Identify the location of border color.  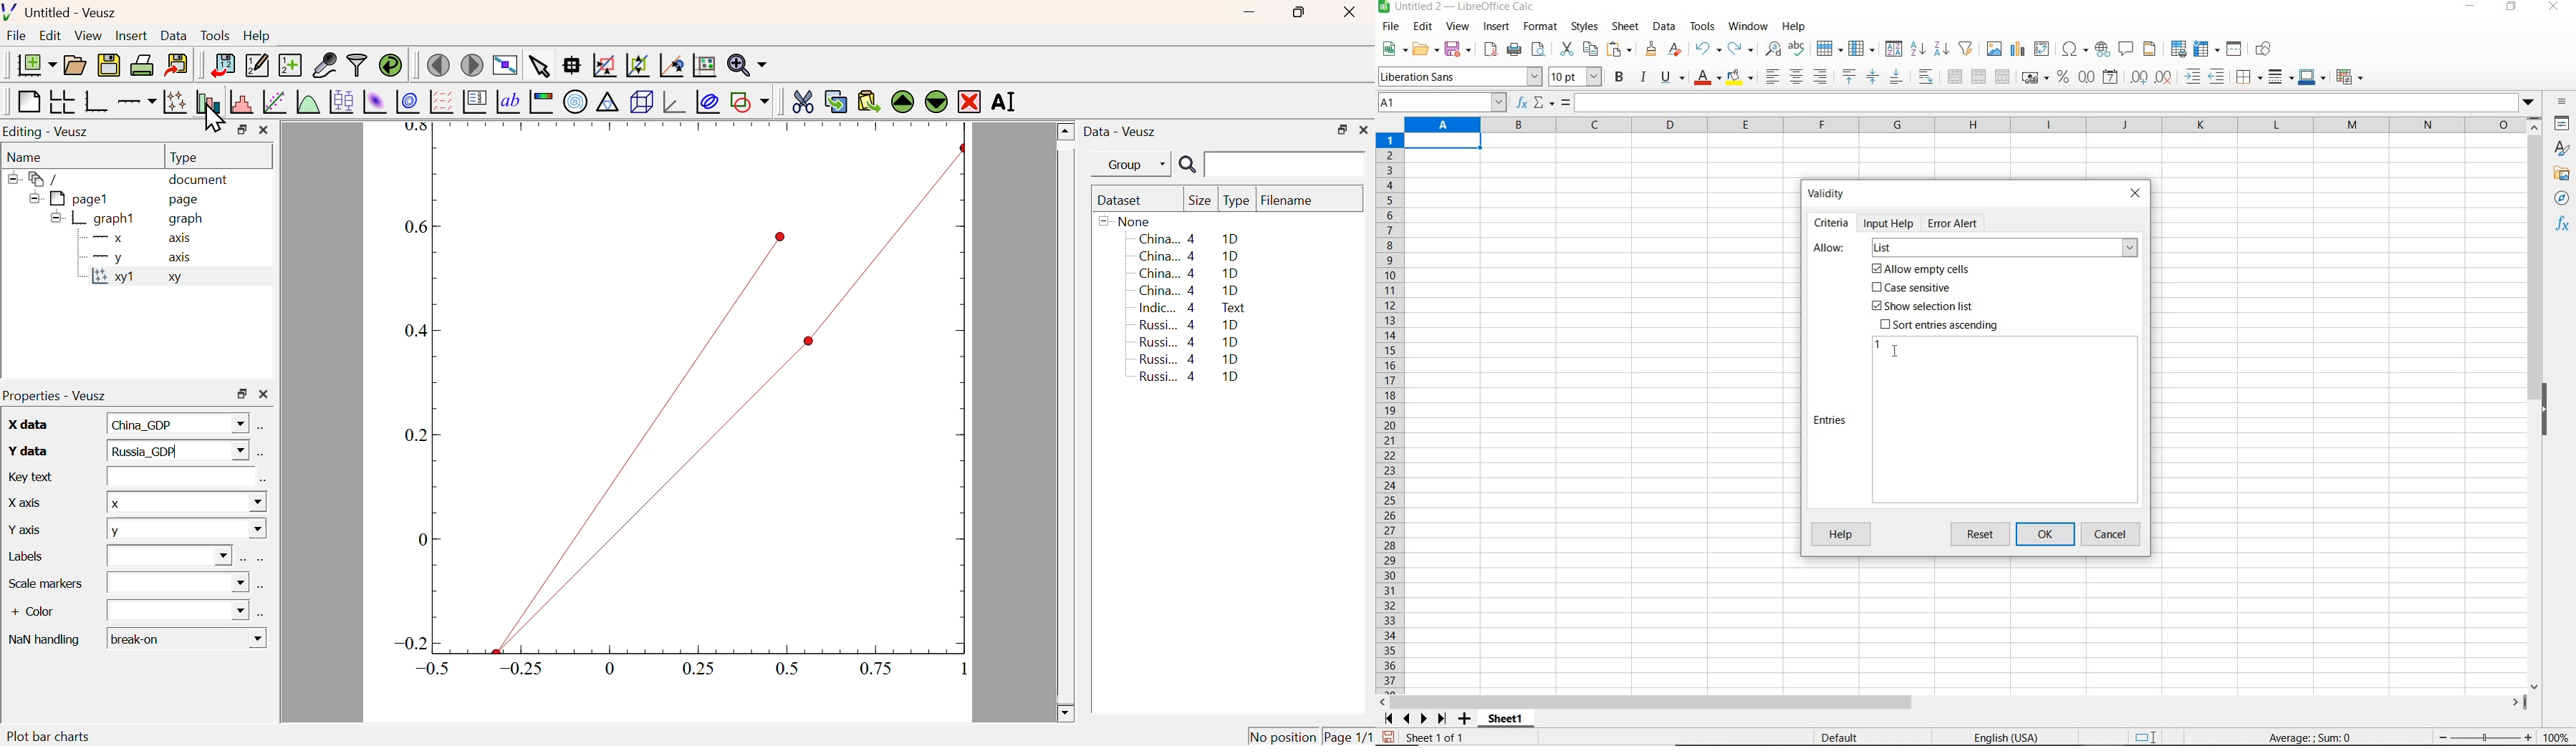
(2312, 76).